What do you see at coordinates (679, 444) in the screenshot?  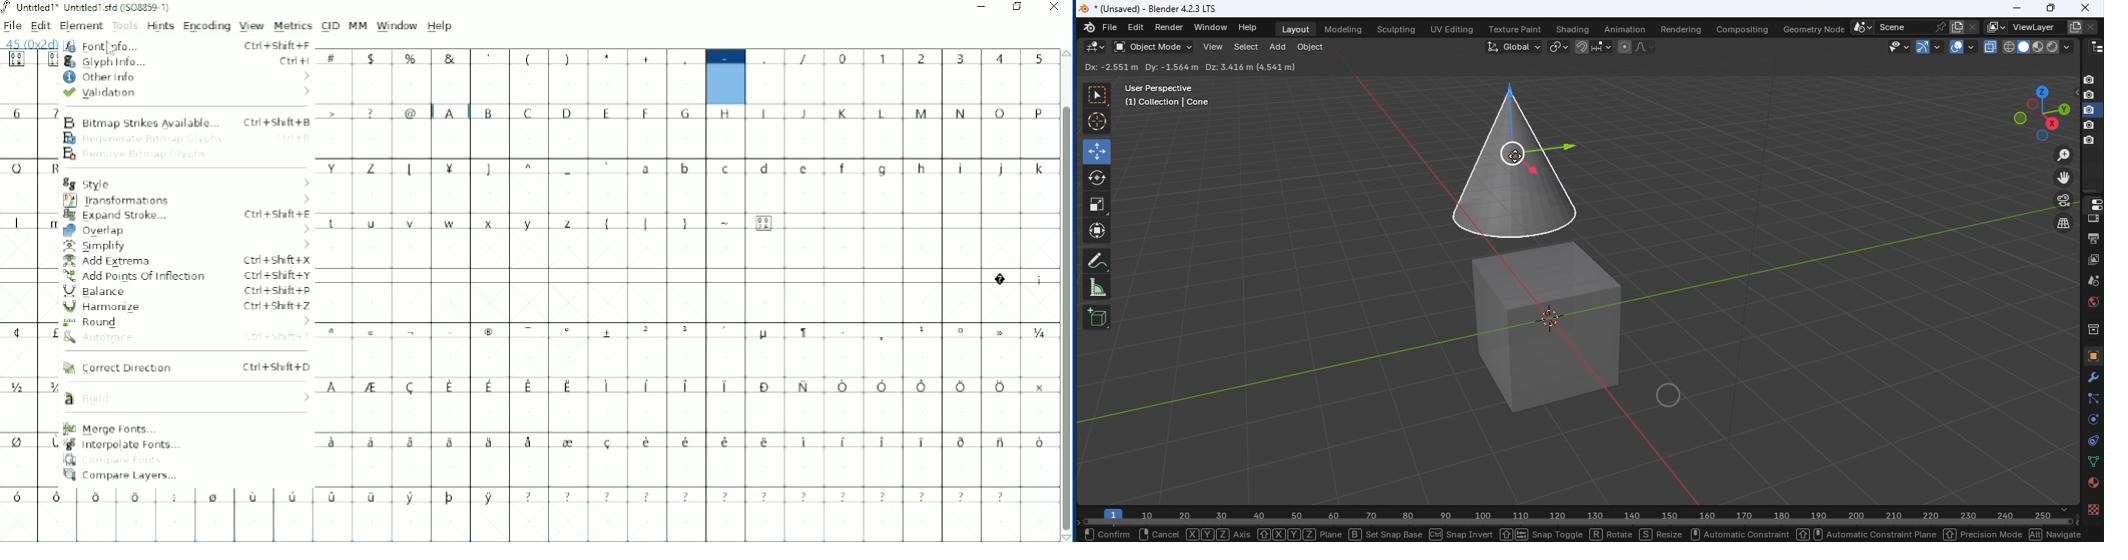 I see `Symbols` at bounding box center [679, 444].